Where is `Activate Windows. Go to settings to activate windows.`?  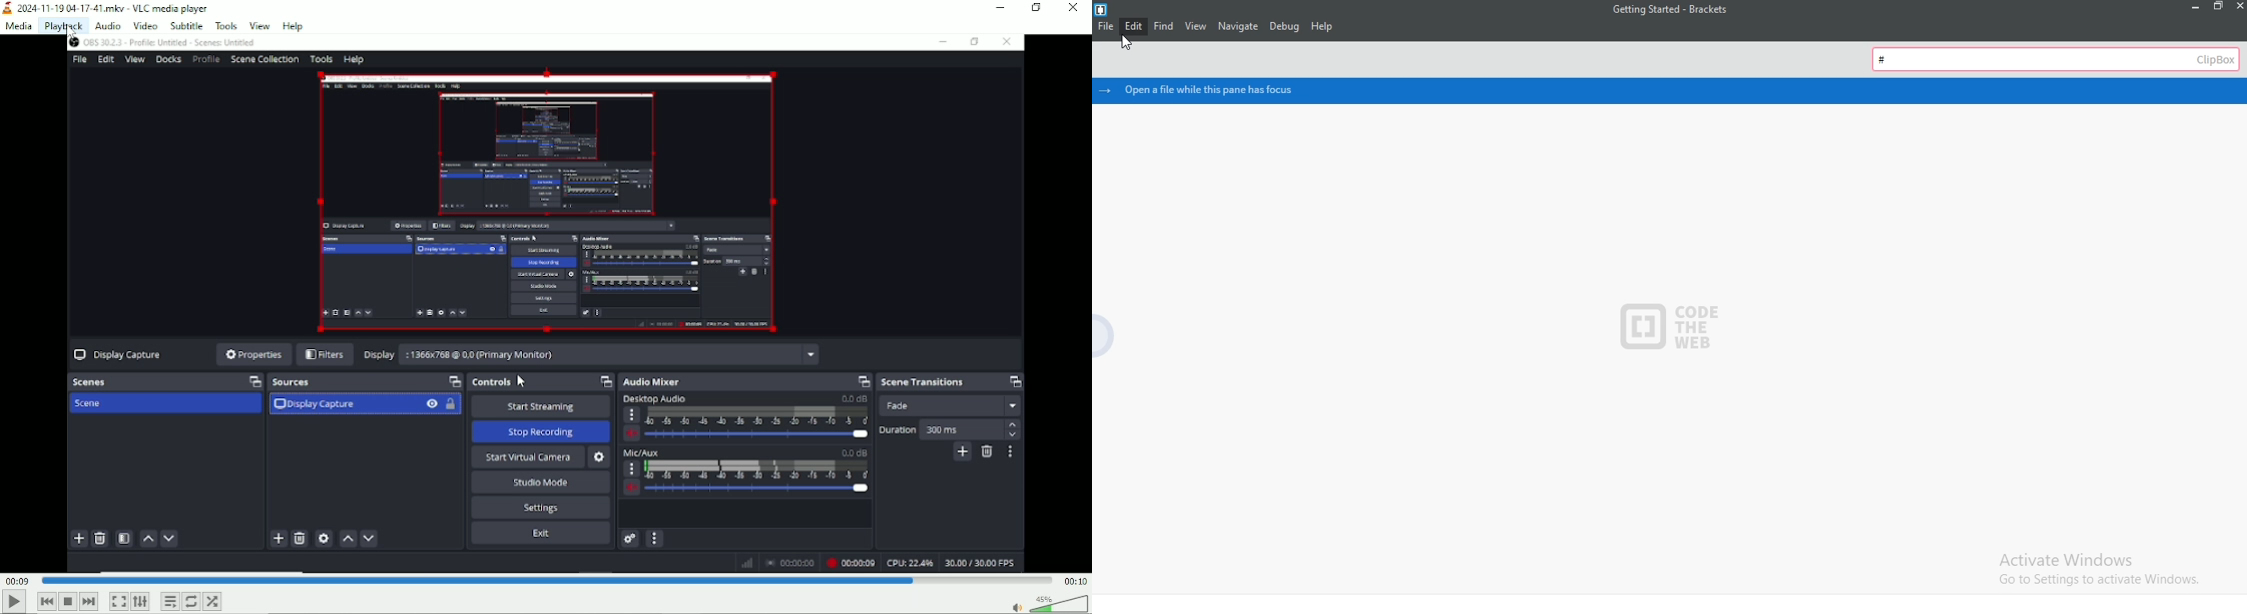
Activate Windows. Go to settings to activate windows. is located at coordinates (2103, 570).